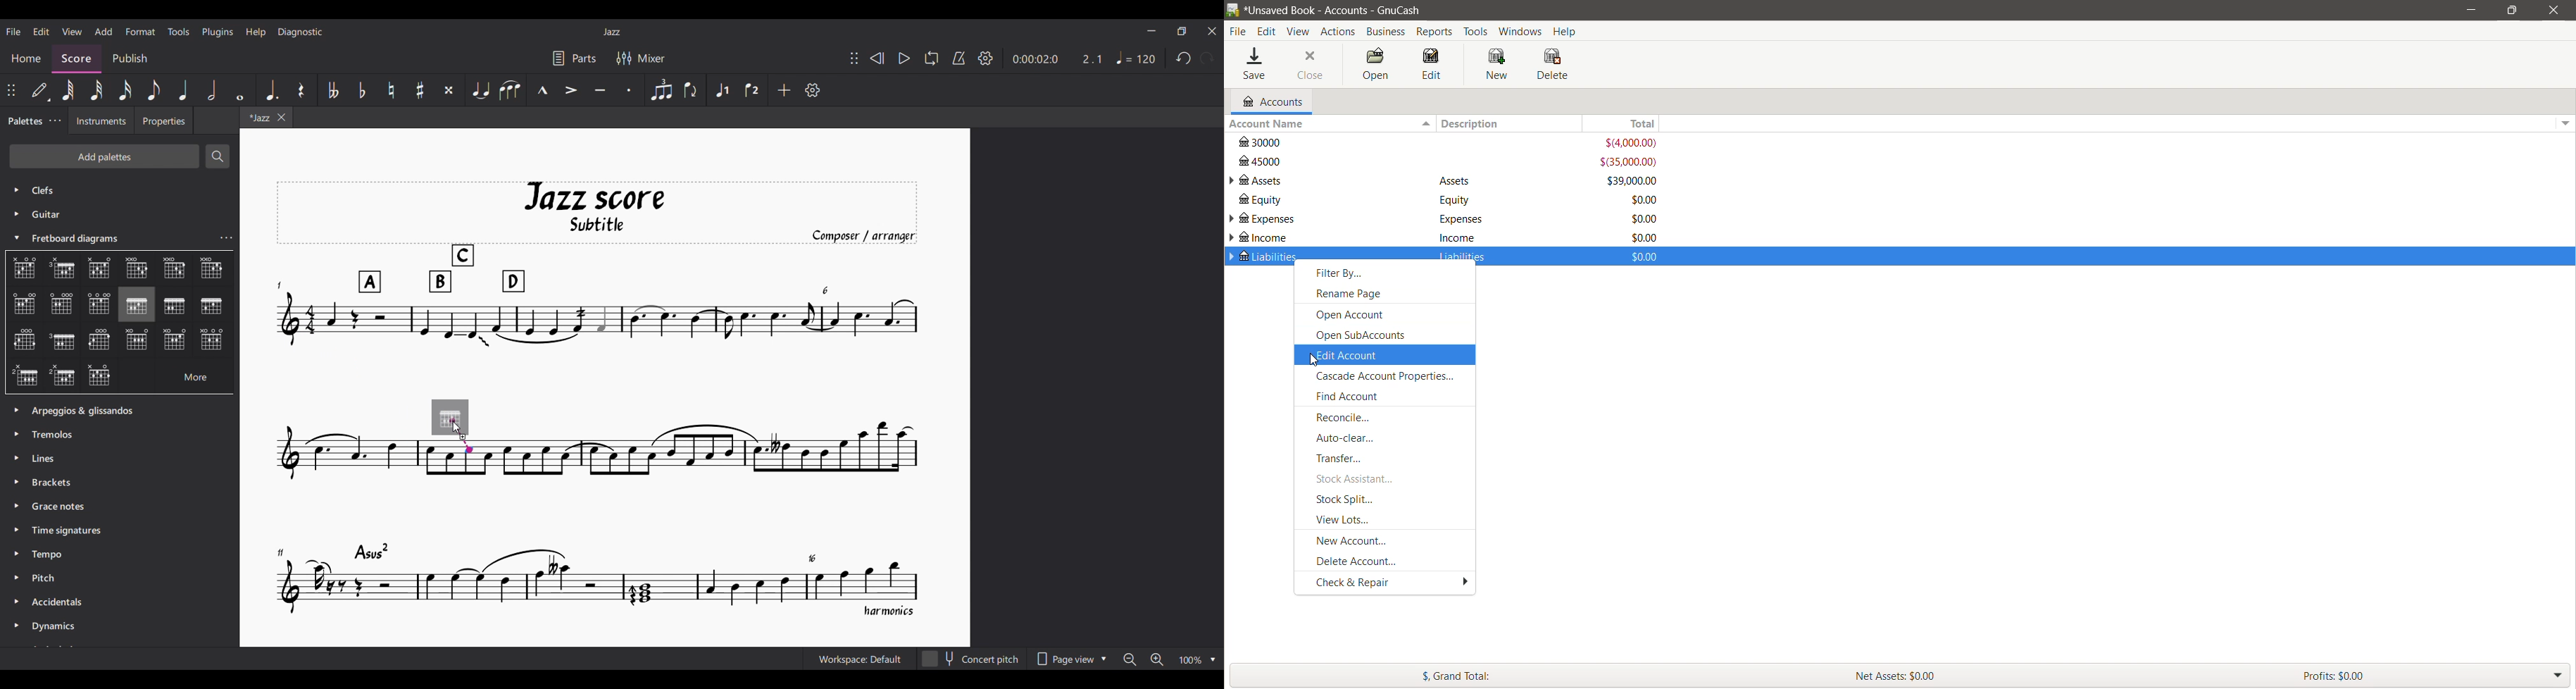 The height and width of the screenshot is (700, 2576). What do you see at coordinates (1363, 561) in the screenshot?
I see `Delete Account` at bounding box center [1363, 561].